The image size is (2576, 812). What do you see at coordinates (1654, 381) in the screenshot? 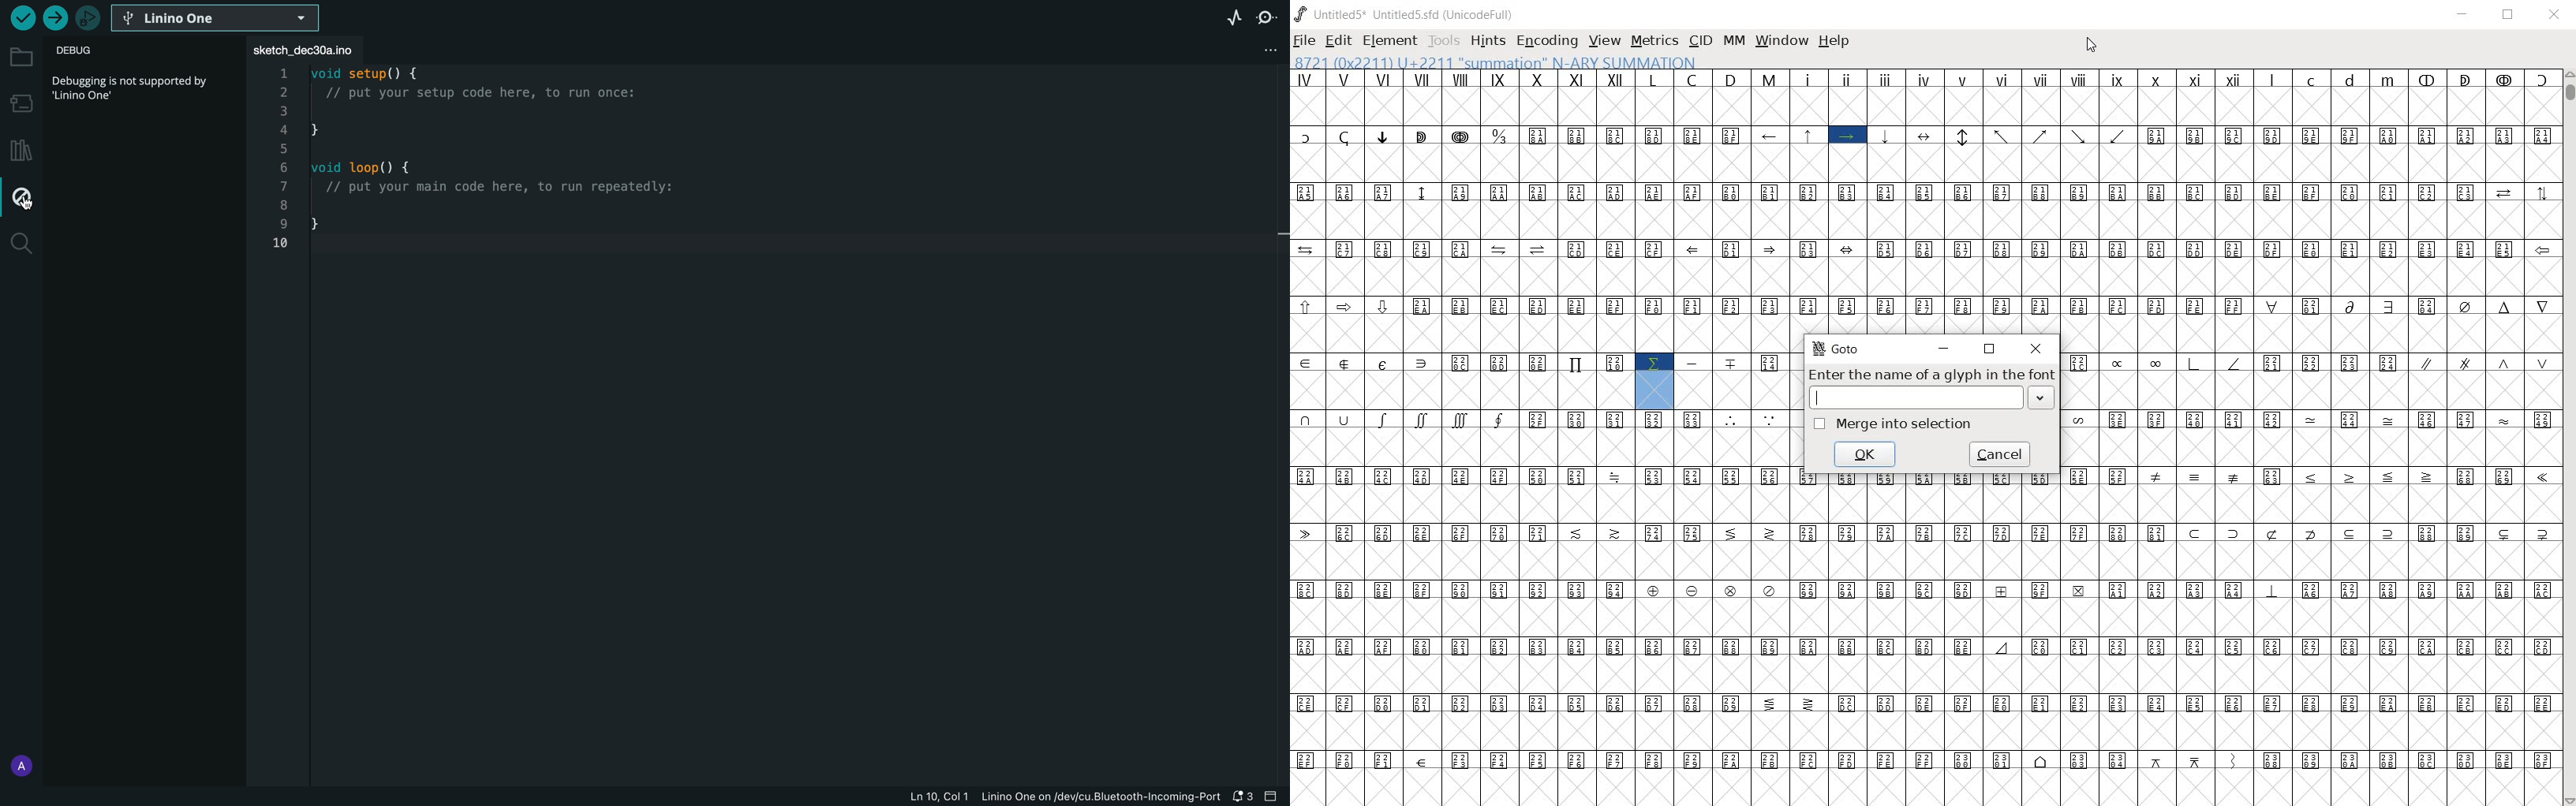
I see `highlighted symbol` at bounding box center [1654, 381].